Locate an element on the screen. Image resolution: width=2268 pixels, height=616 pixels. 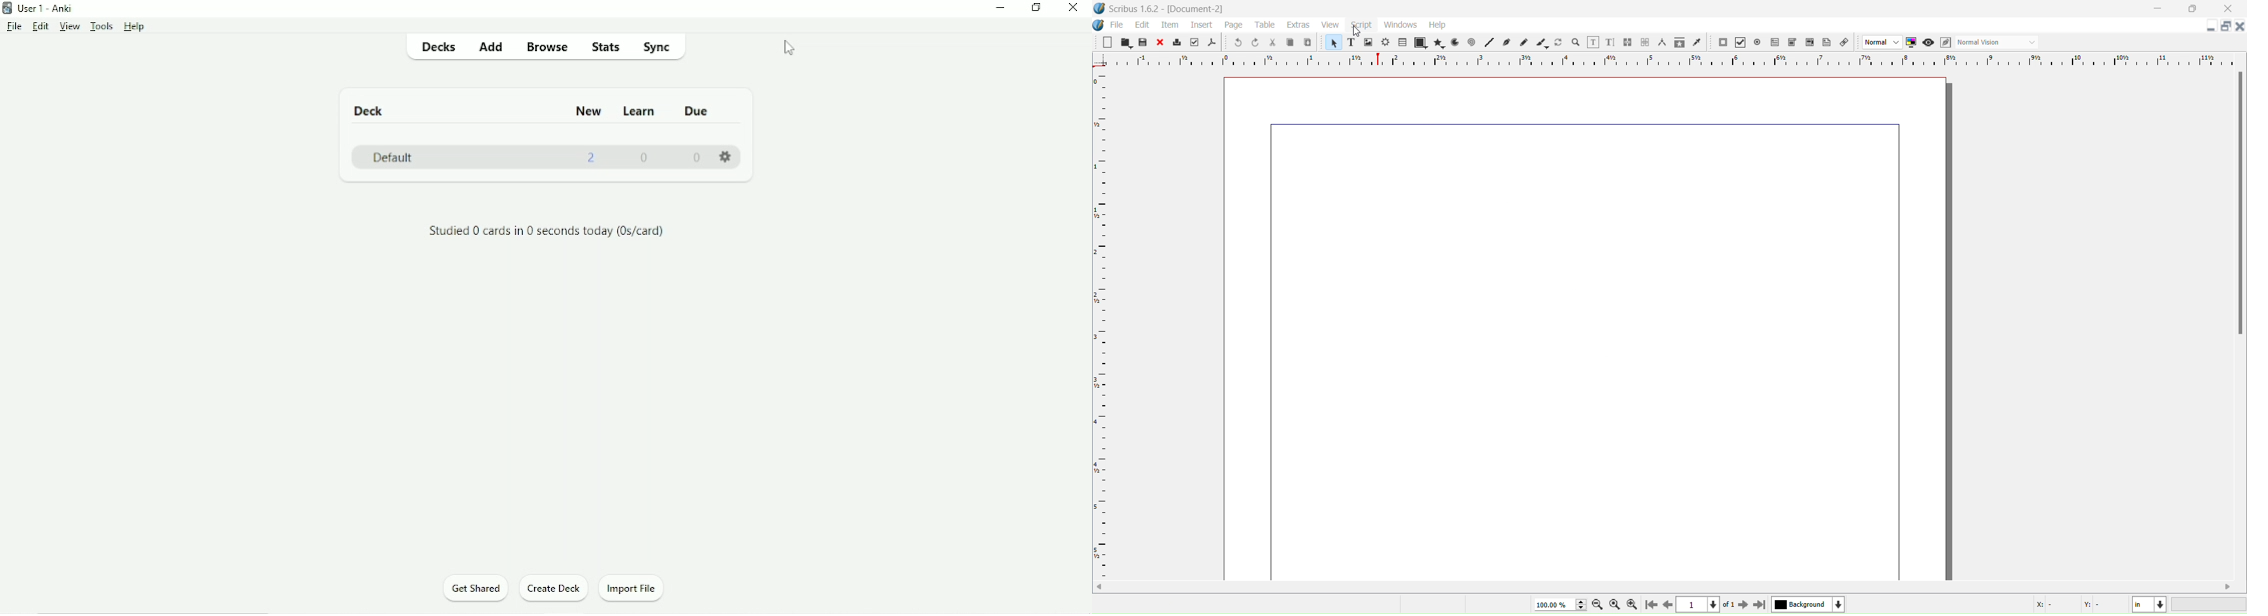
Restore down is located at coordinates (1036, 9).